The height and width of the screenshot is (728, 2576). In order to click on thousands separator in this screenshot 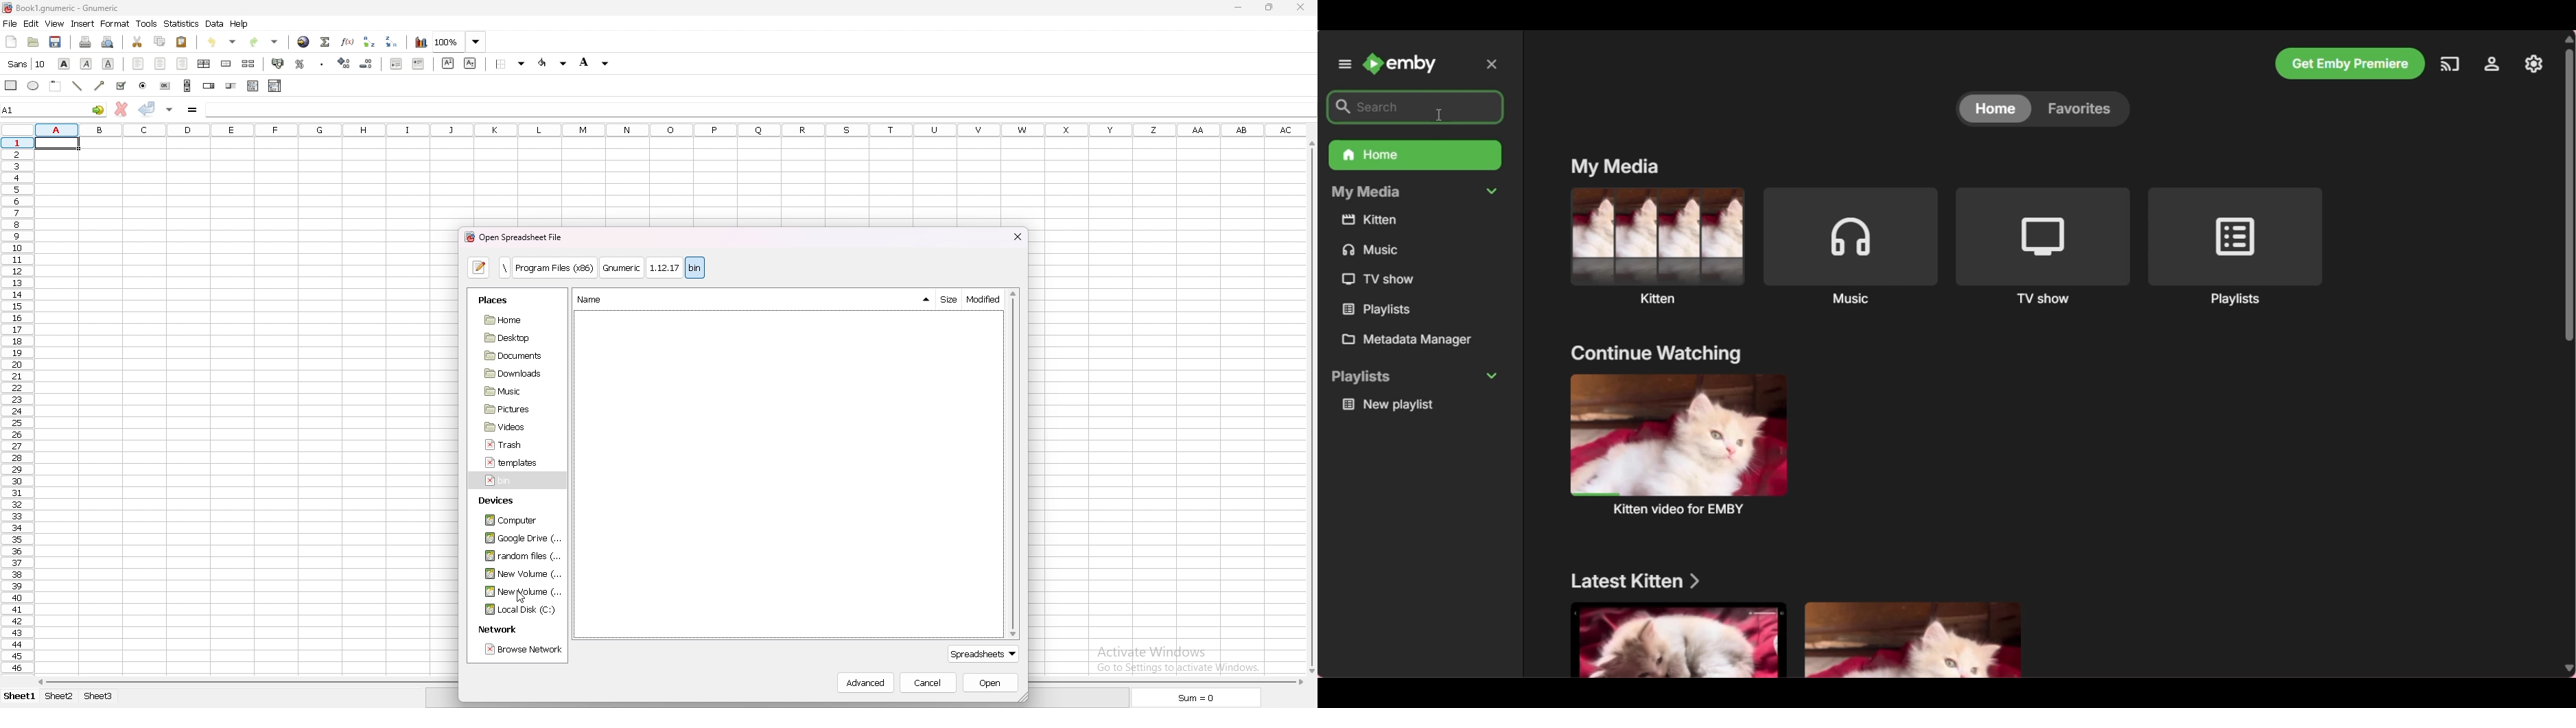, I will do `click(322, 62)`.